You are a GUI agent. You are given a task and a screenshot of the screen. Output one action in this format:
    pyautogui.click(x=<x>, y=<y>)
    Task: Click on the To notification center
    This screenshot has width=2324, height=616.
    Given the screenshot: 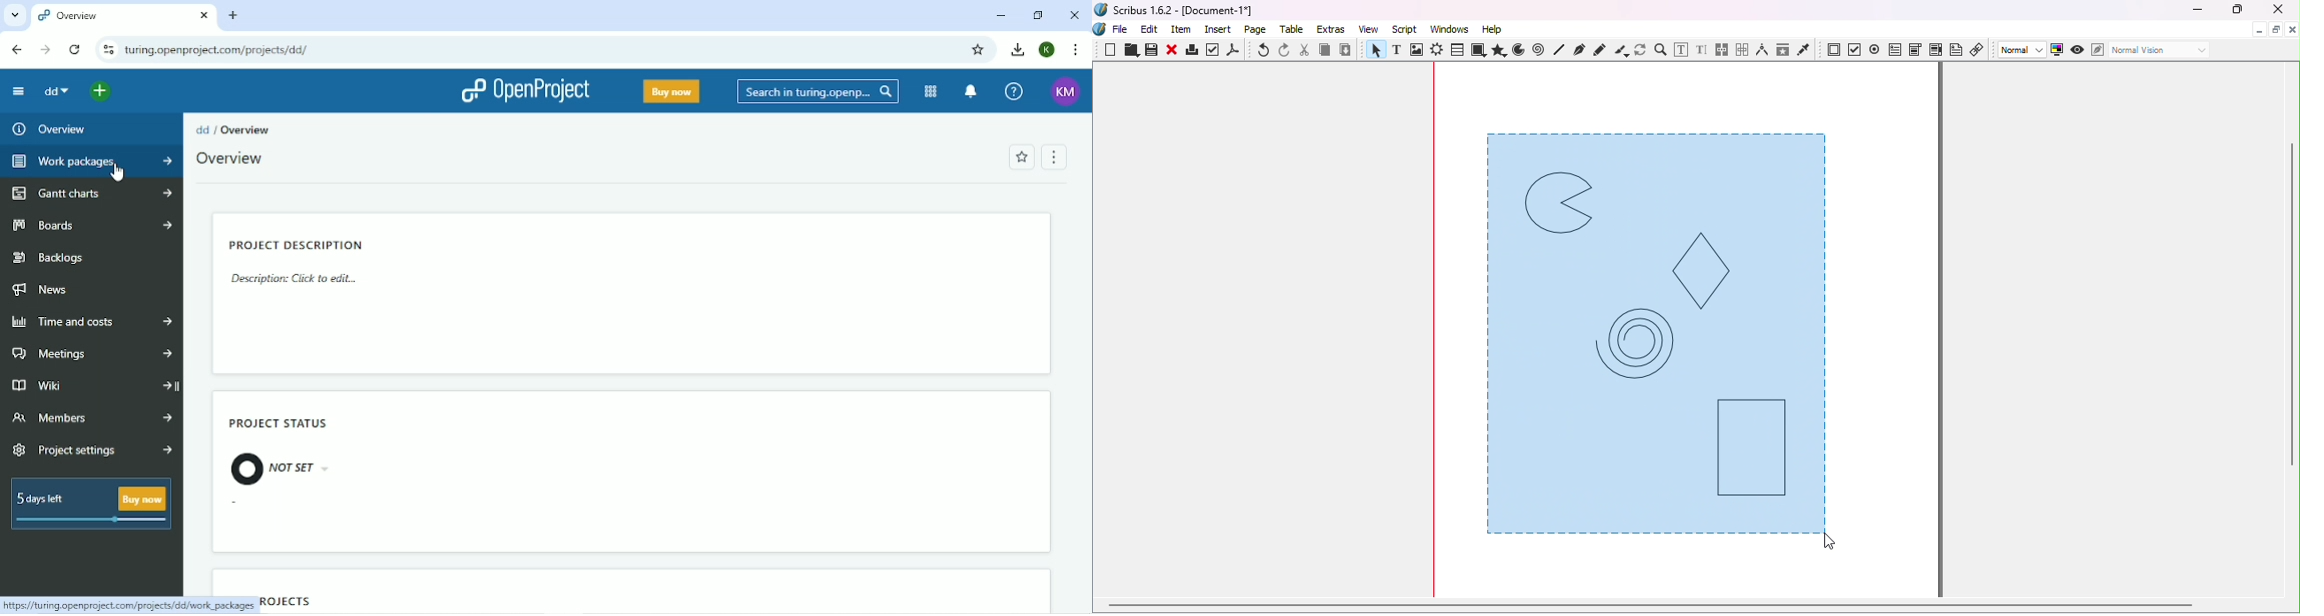 What is the action you would take?
    pyautogui.click(x=971, y=91)
    